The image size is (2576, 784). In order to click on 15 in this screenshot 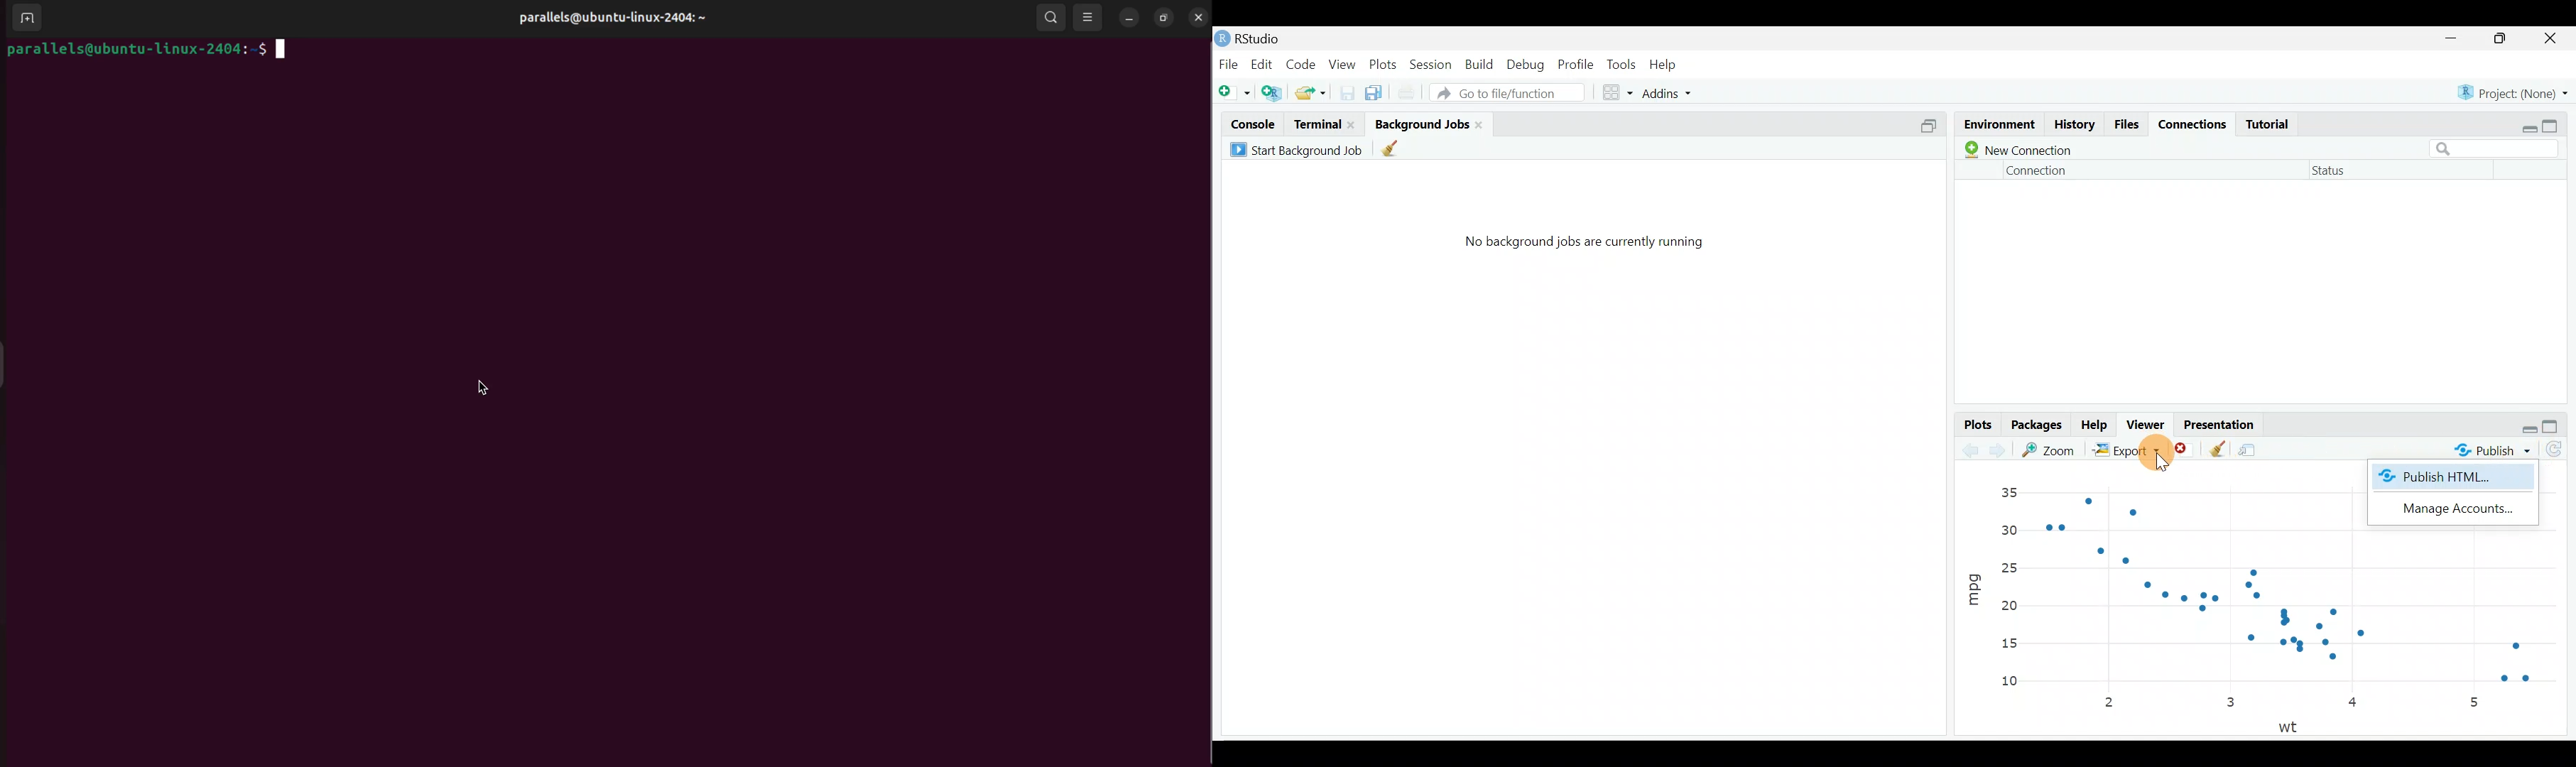, I will do `click(2008, 644)`.